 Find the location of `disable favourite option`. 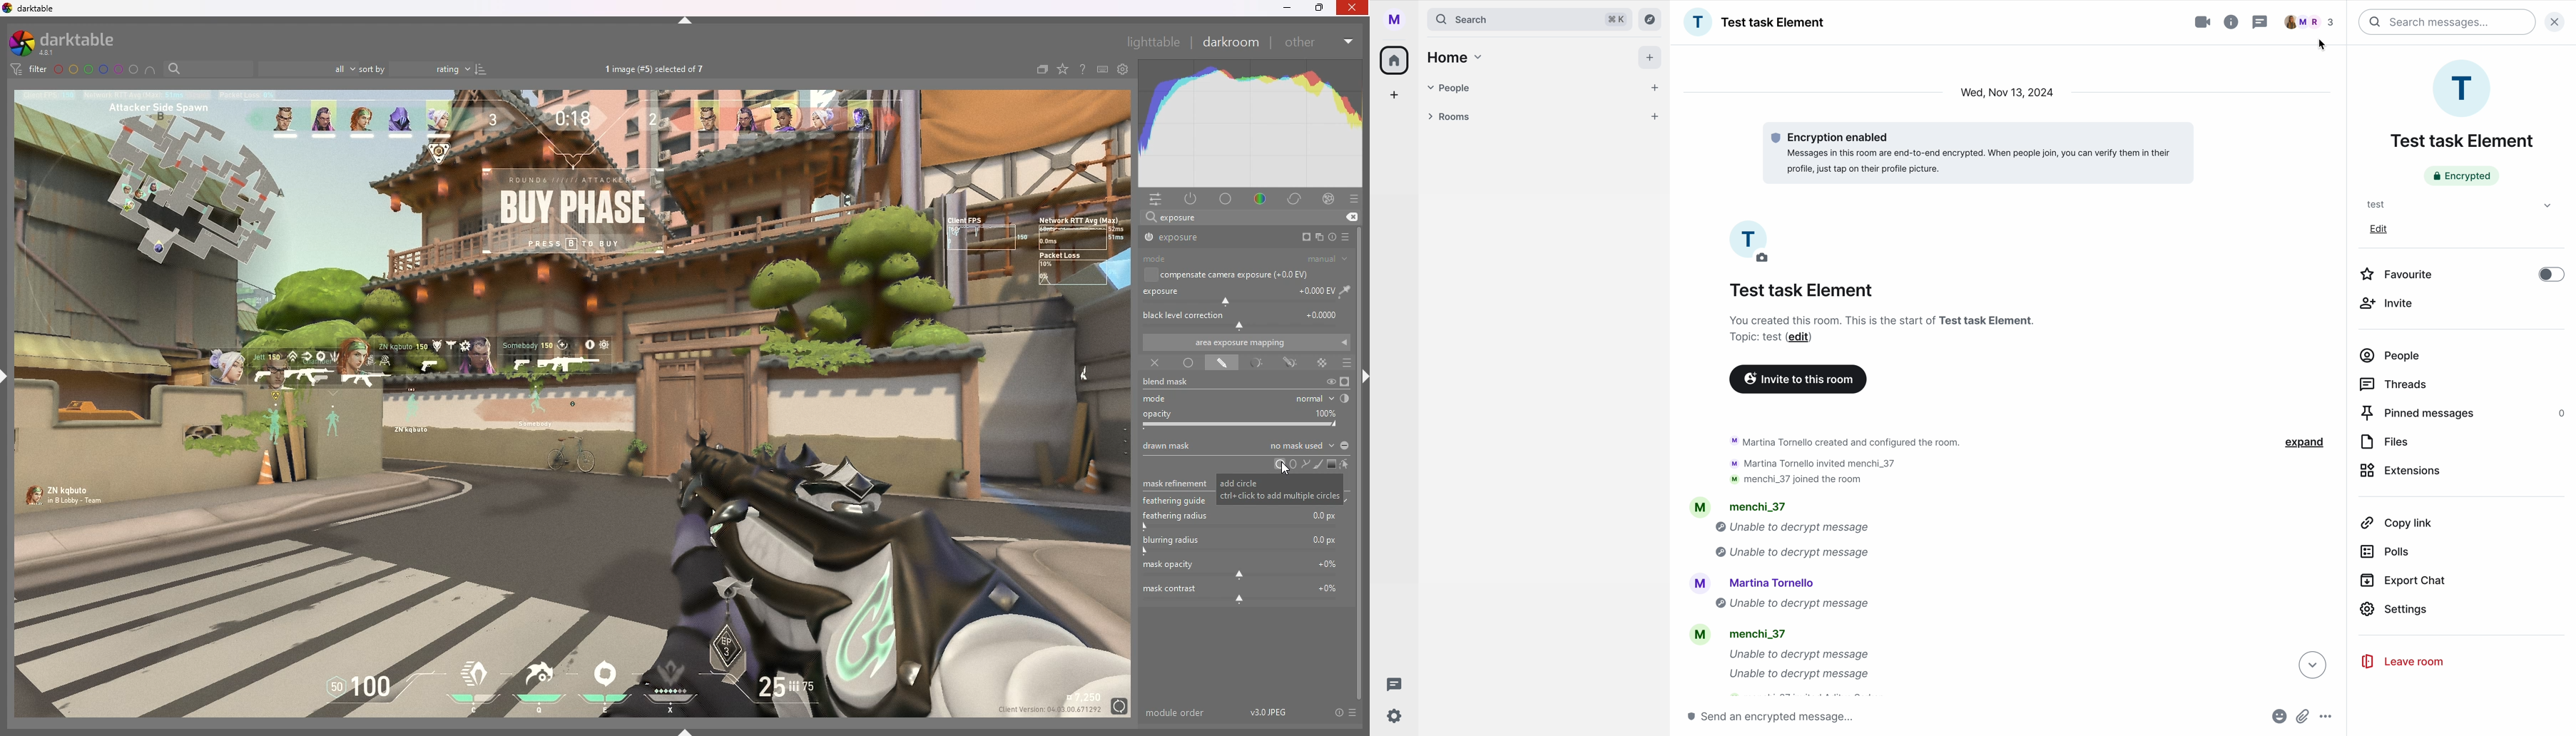

disable favourite option is located at coordinates (2462, 273).